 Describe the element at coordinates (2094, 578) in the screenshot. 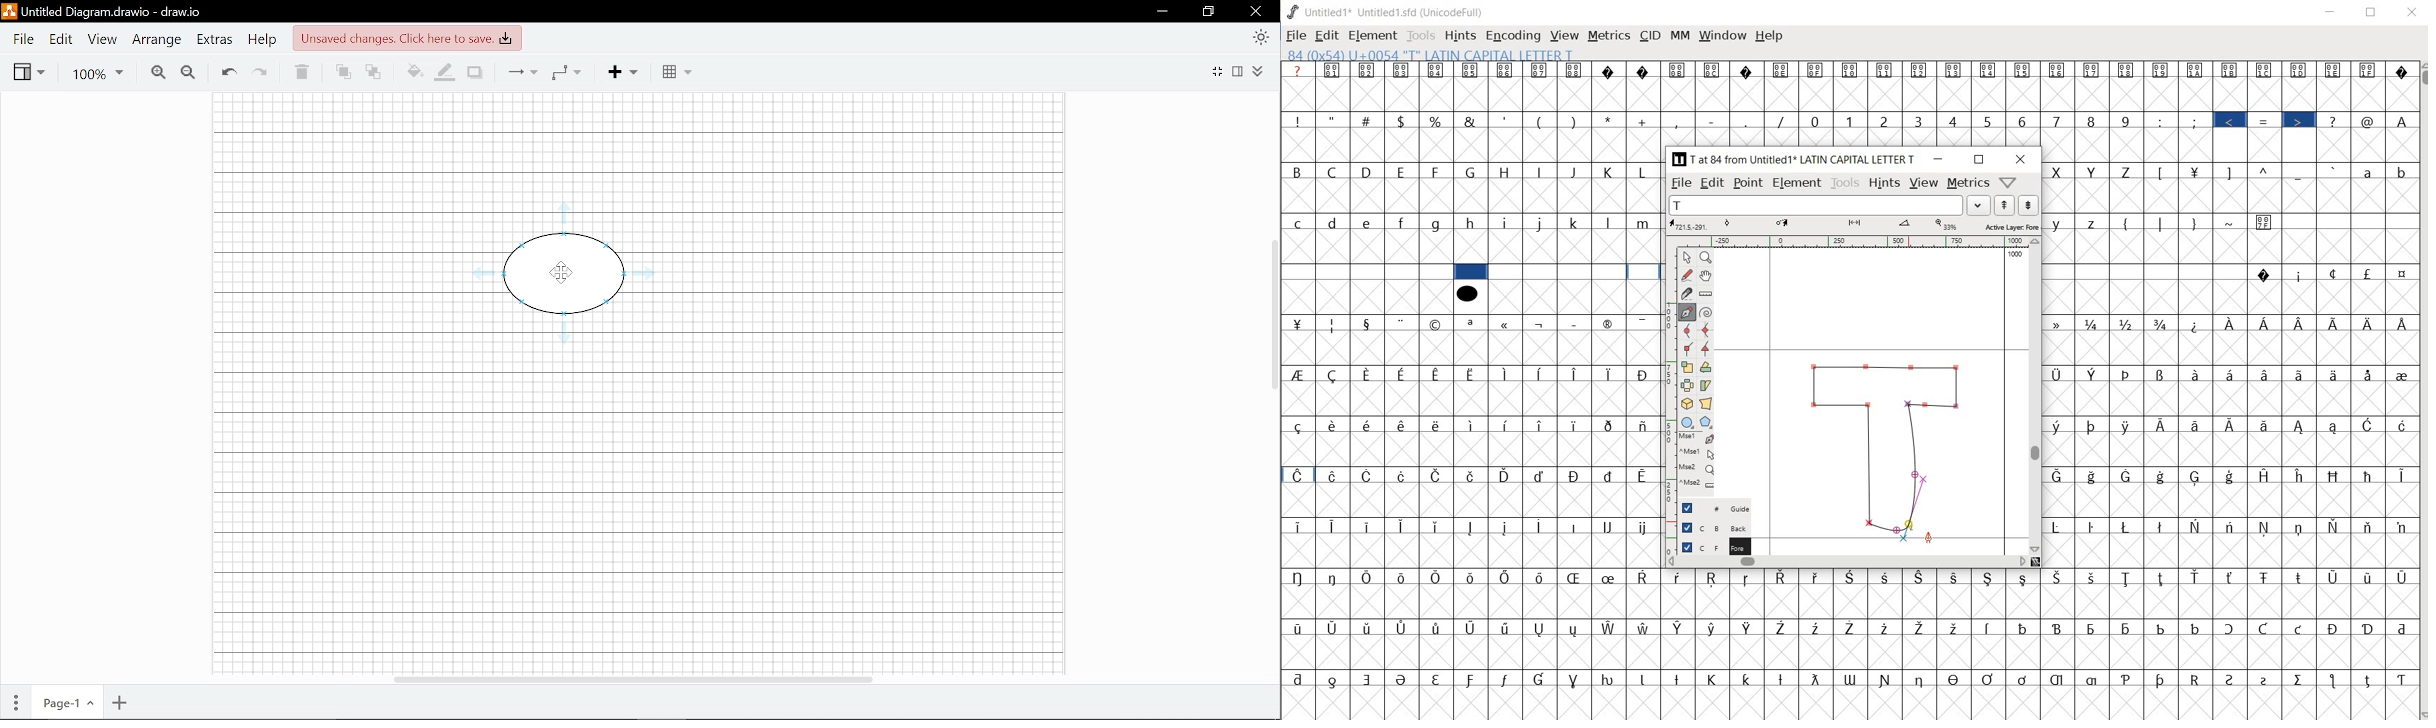

I see `Symbol` at that location.